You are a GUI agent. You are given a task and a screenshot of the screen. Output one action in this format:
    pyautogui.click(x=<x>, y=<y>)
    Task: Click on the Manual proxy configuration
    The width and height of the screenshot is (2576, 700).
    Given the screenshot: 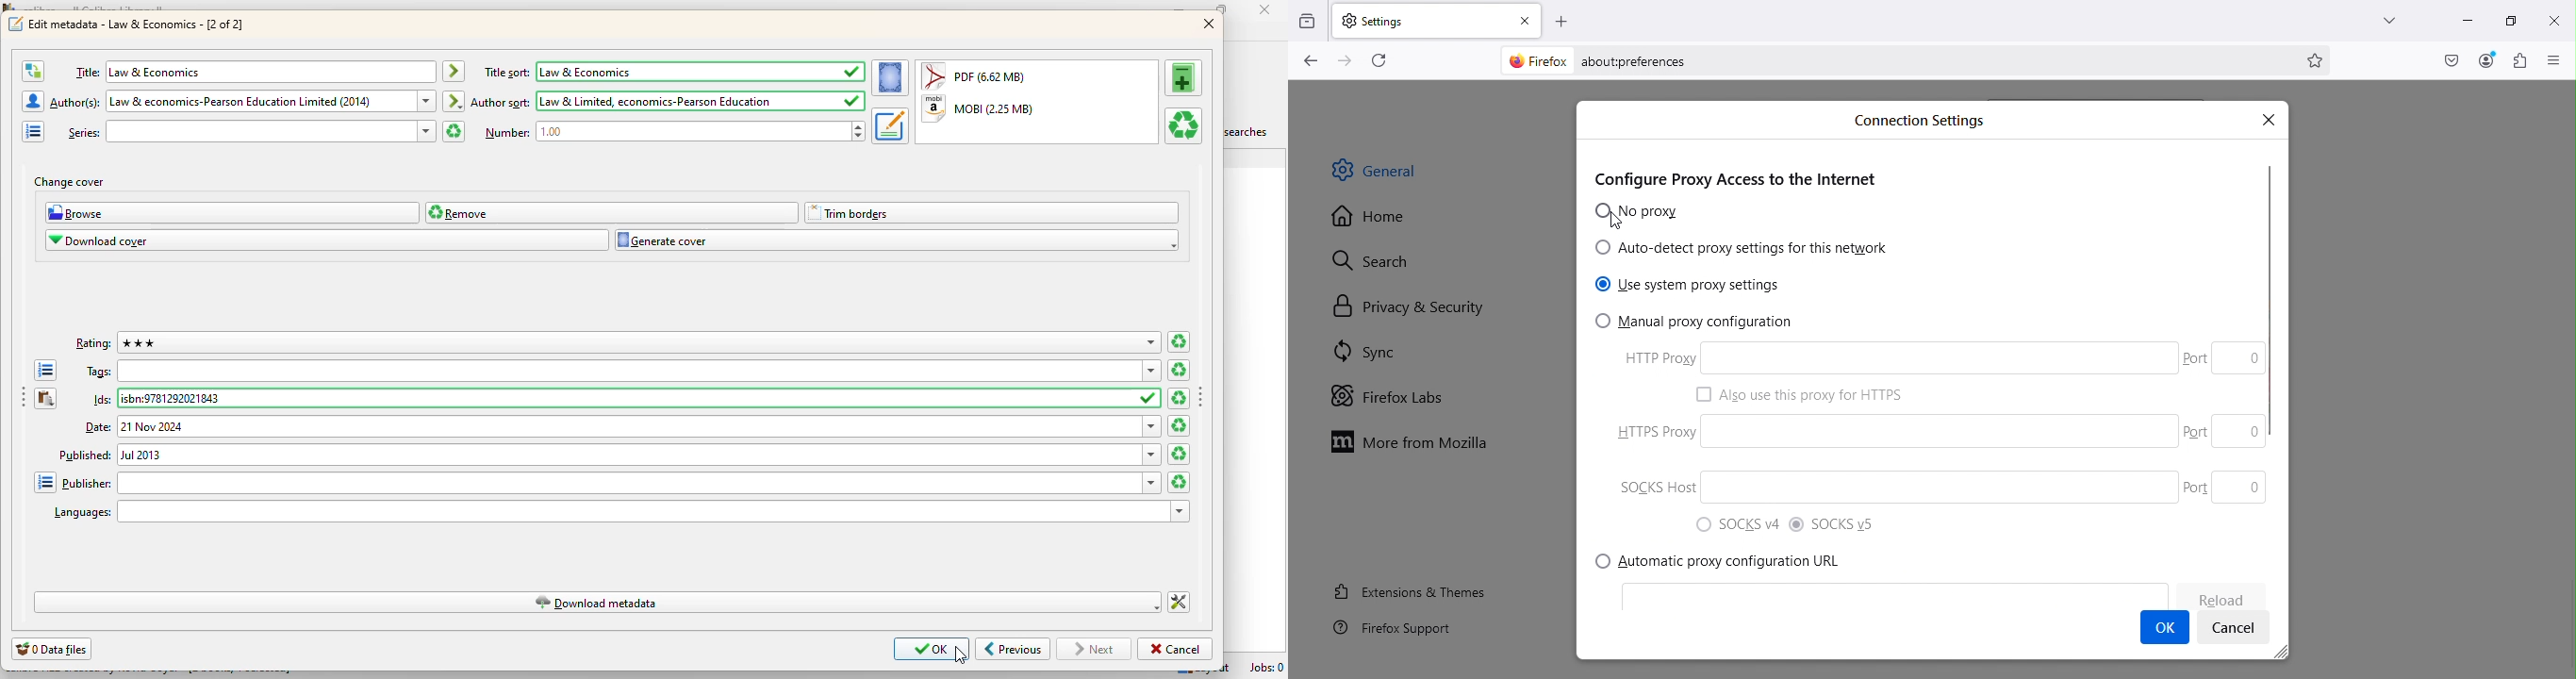 What is the action you would take?
    pyautogui.click(x=1692, y=323)
    